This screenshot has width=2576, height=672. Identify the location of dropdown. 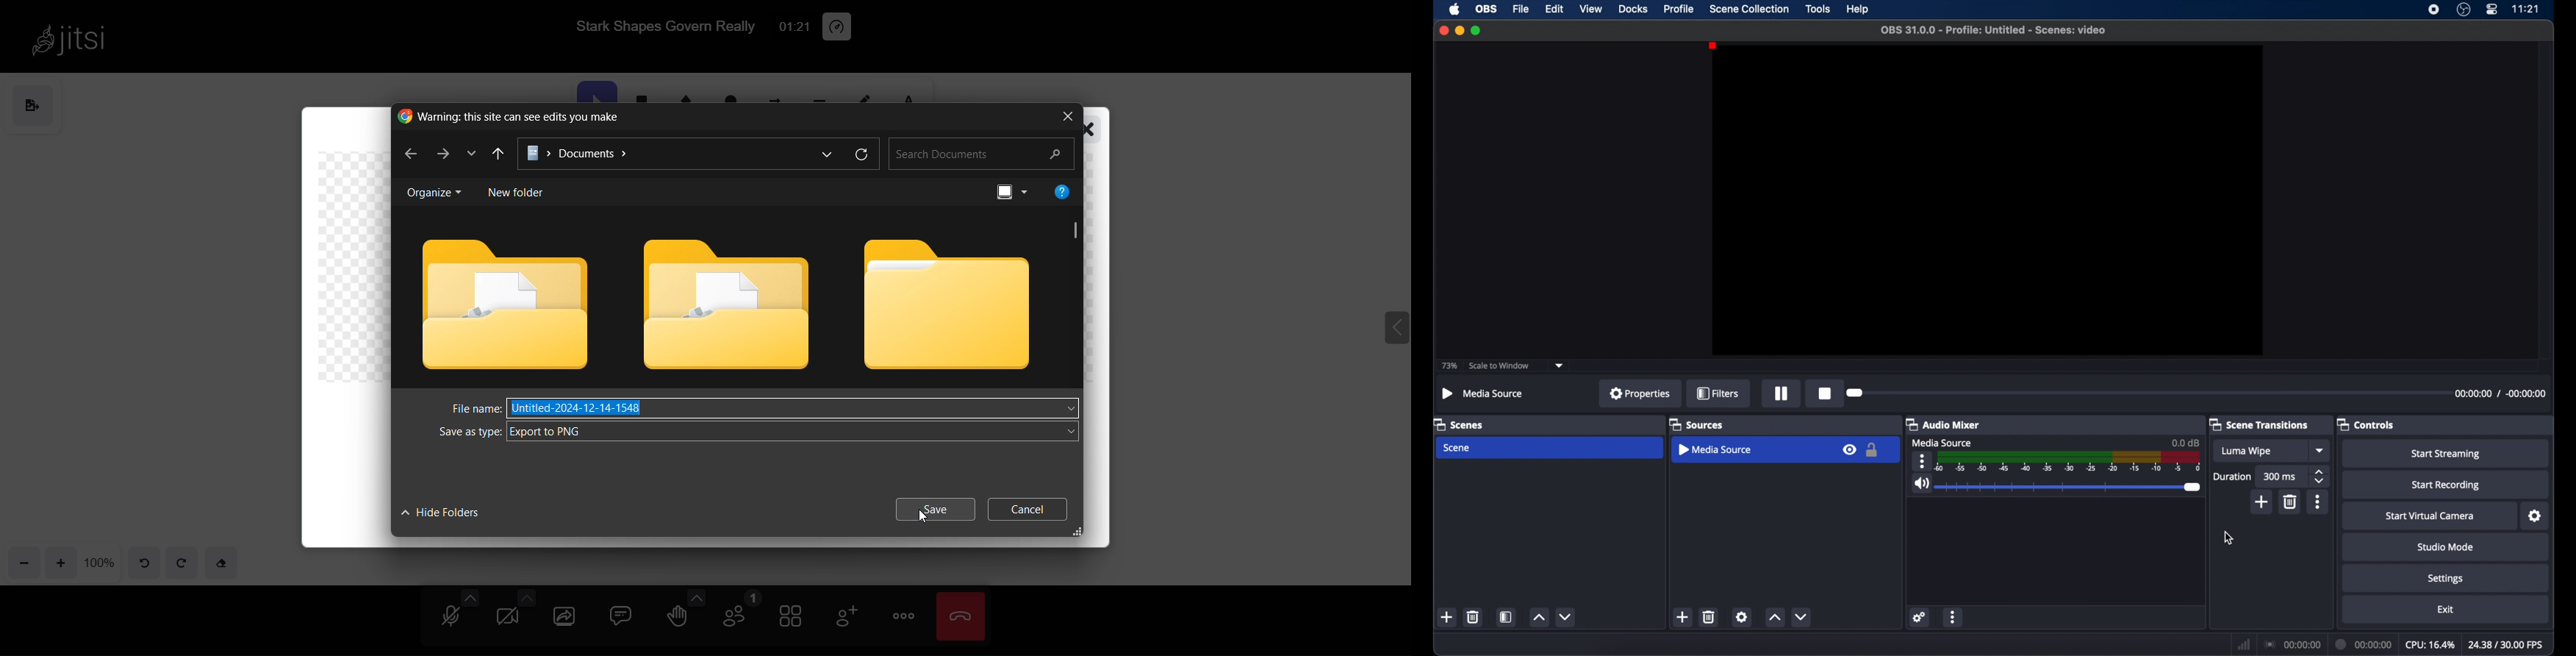
(2321, 451).